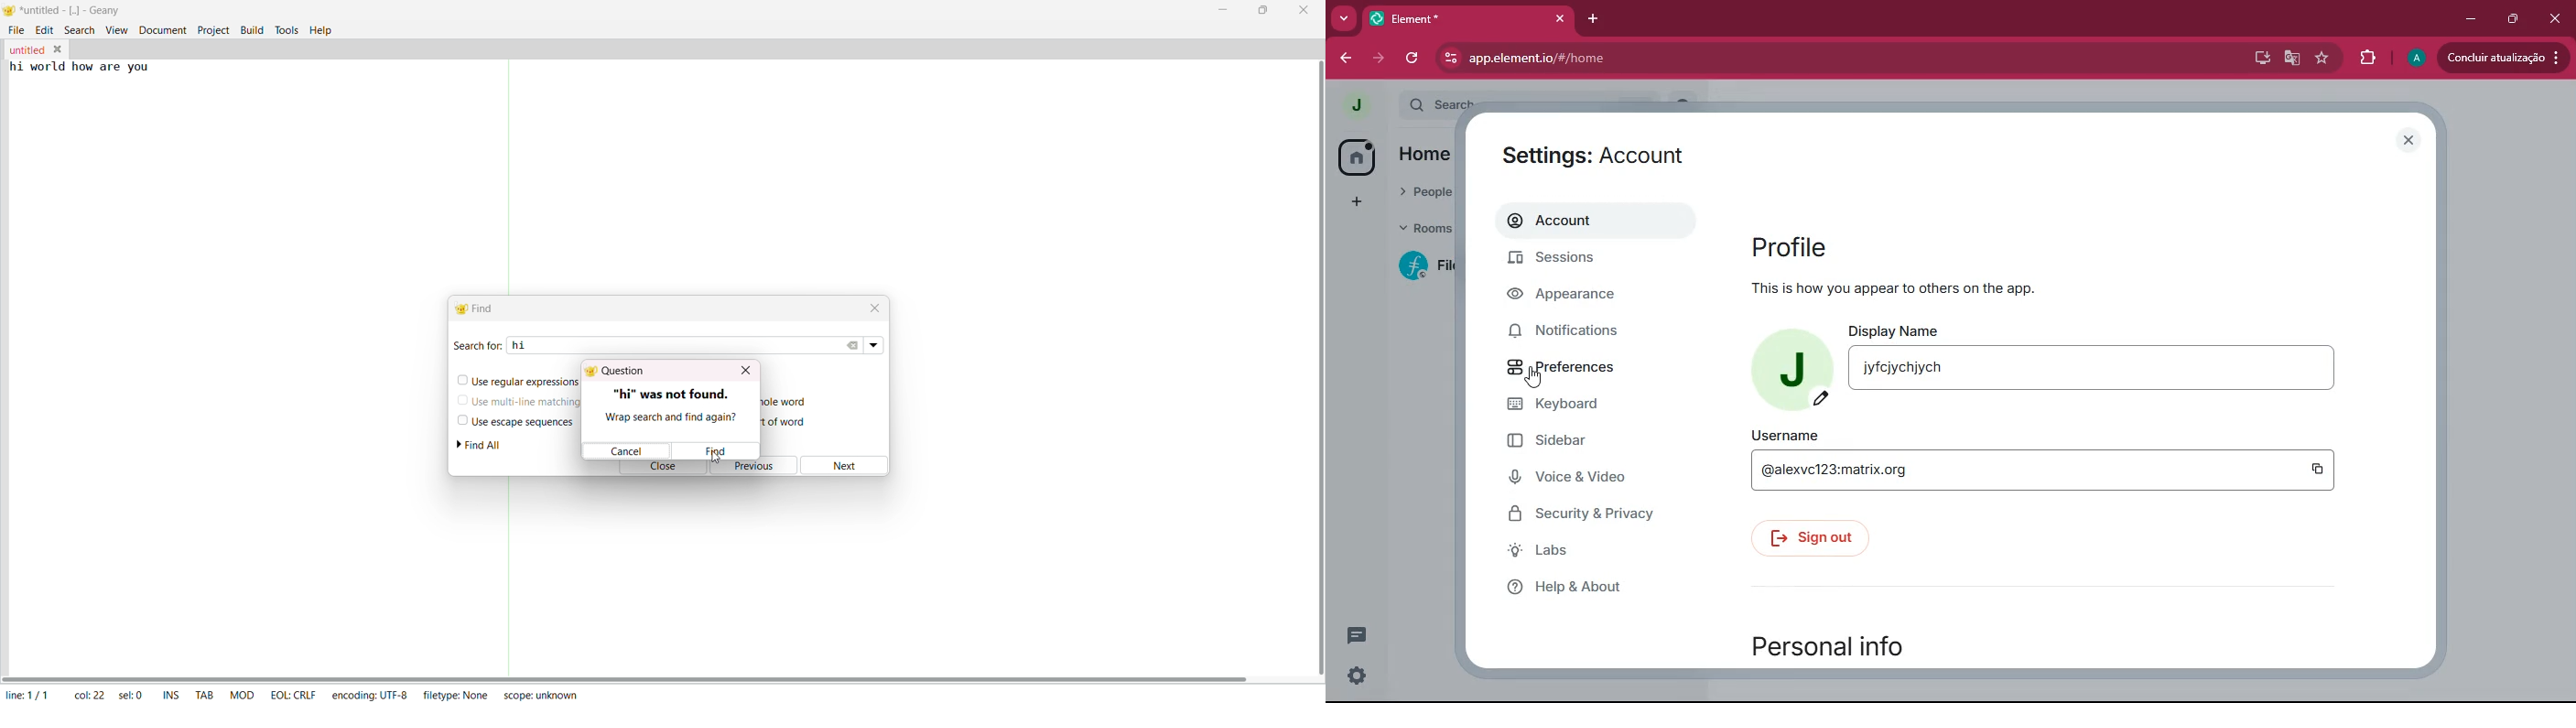  What do you see at coordinates (321, 30) in the screenshot?
I see `help` at bounding box center [321, 30].